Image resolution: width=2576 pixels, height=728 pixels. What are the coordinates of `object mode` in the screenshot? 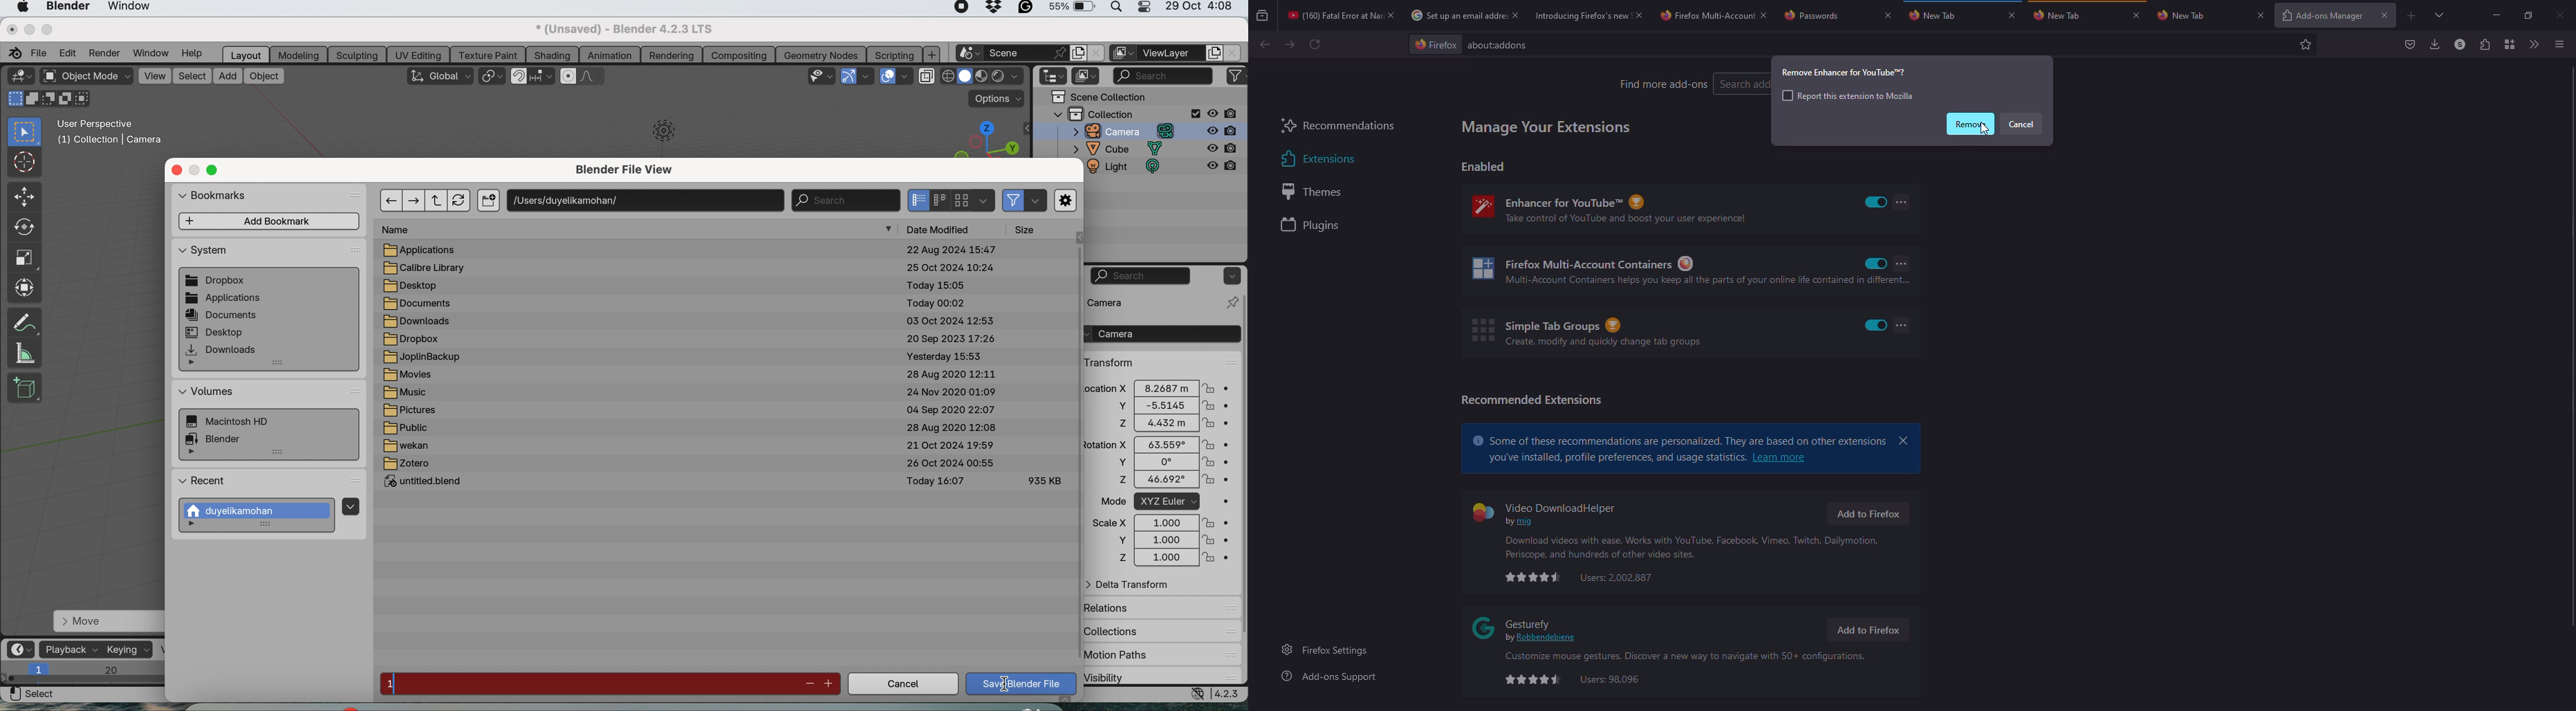 It's located at (86, 77).